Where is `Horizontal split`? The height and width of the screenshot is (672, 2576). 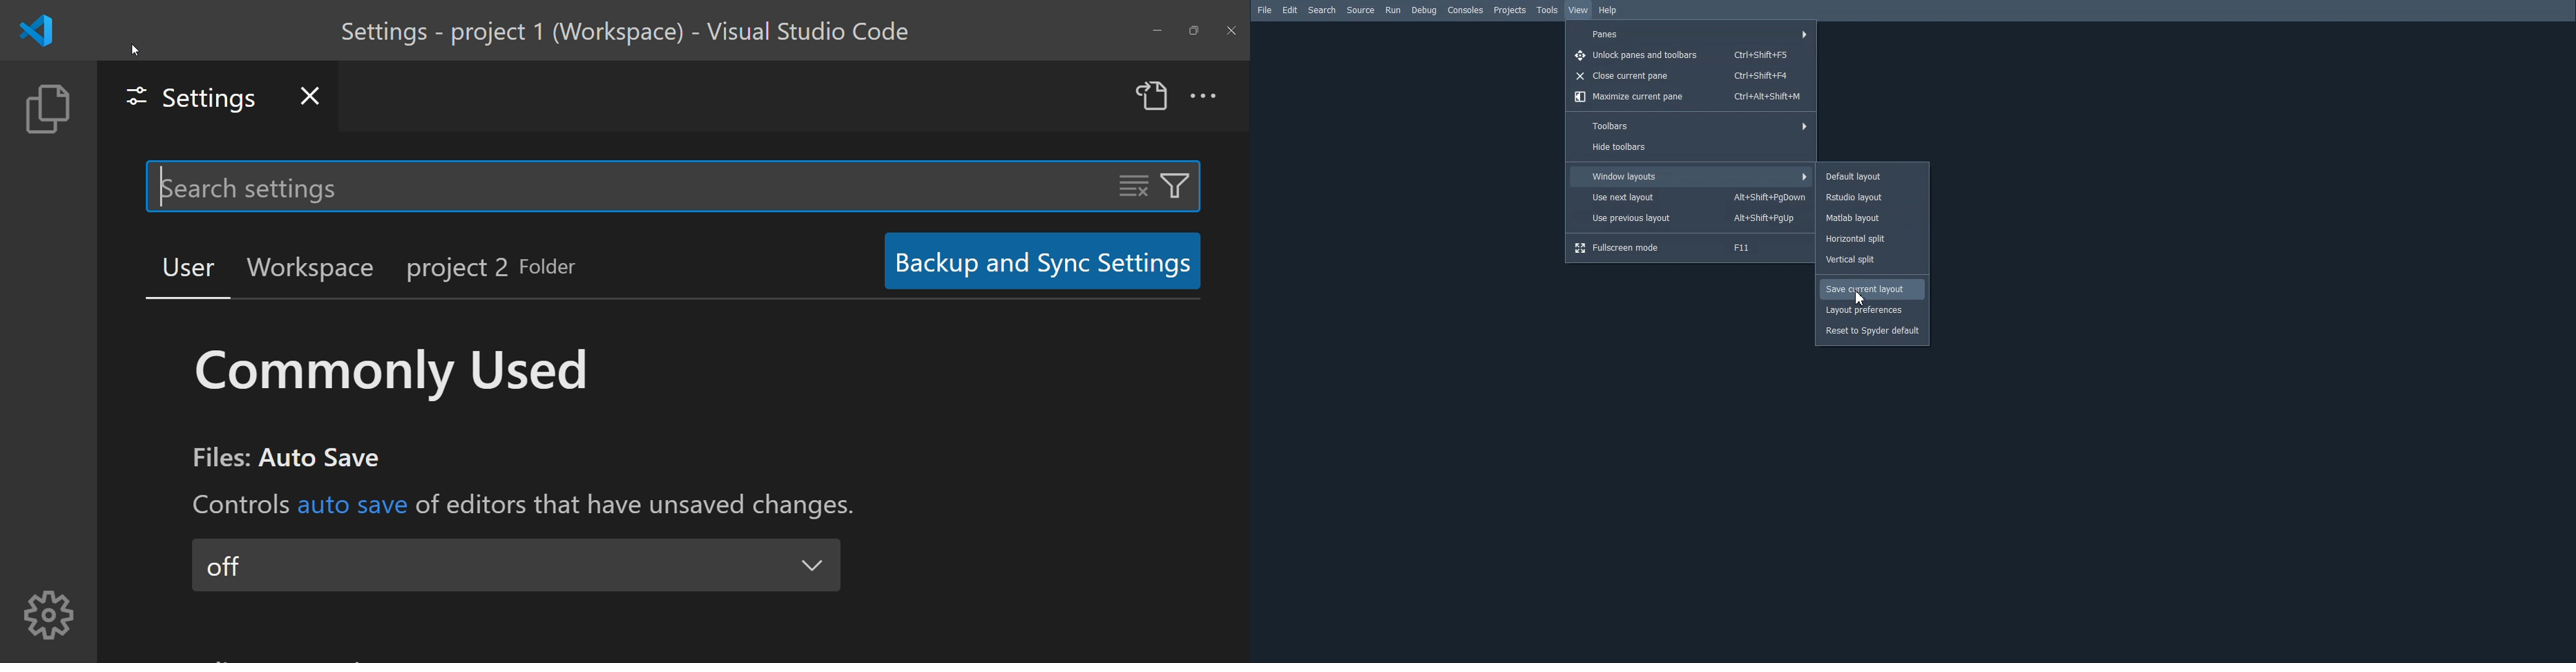 Horizontal split is located at coordinates (1872, 239).